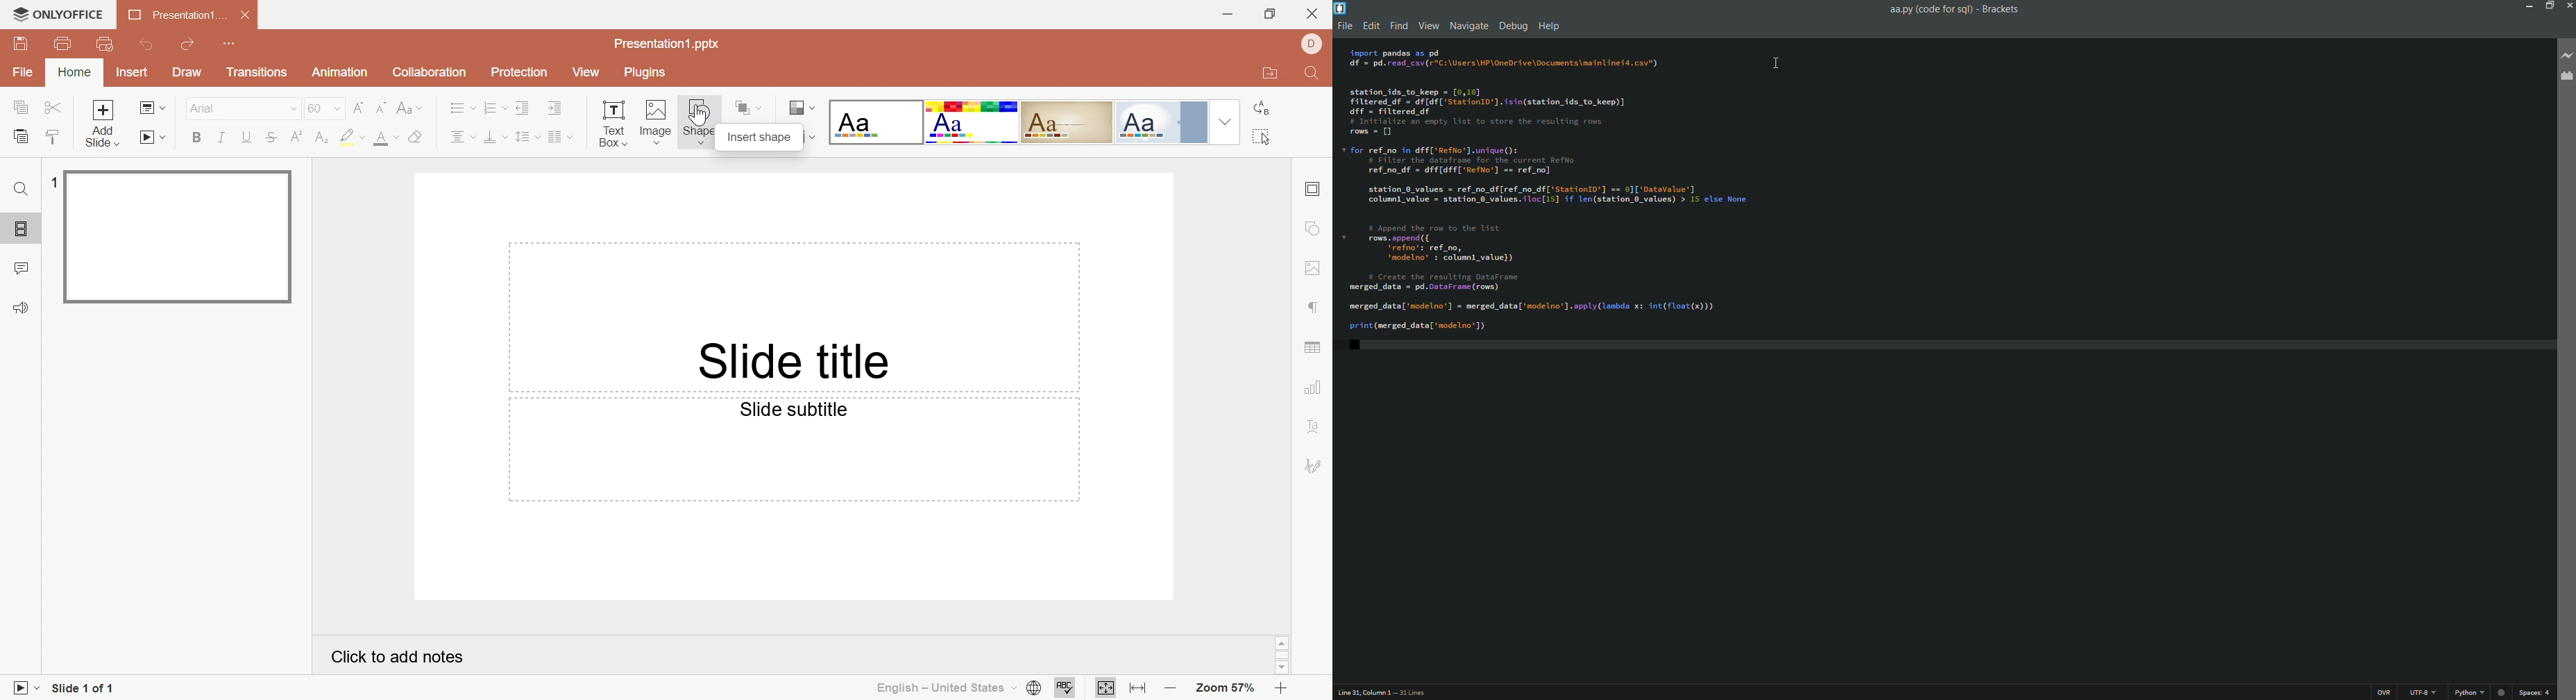  I want to click on Text art settings, so click(1314, 426).